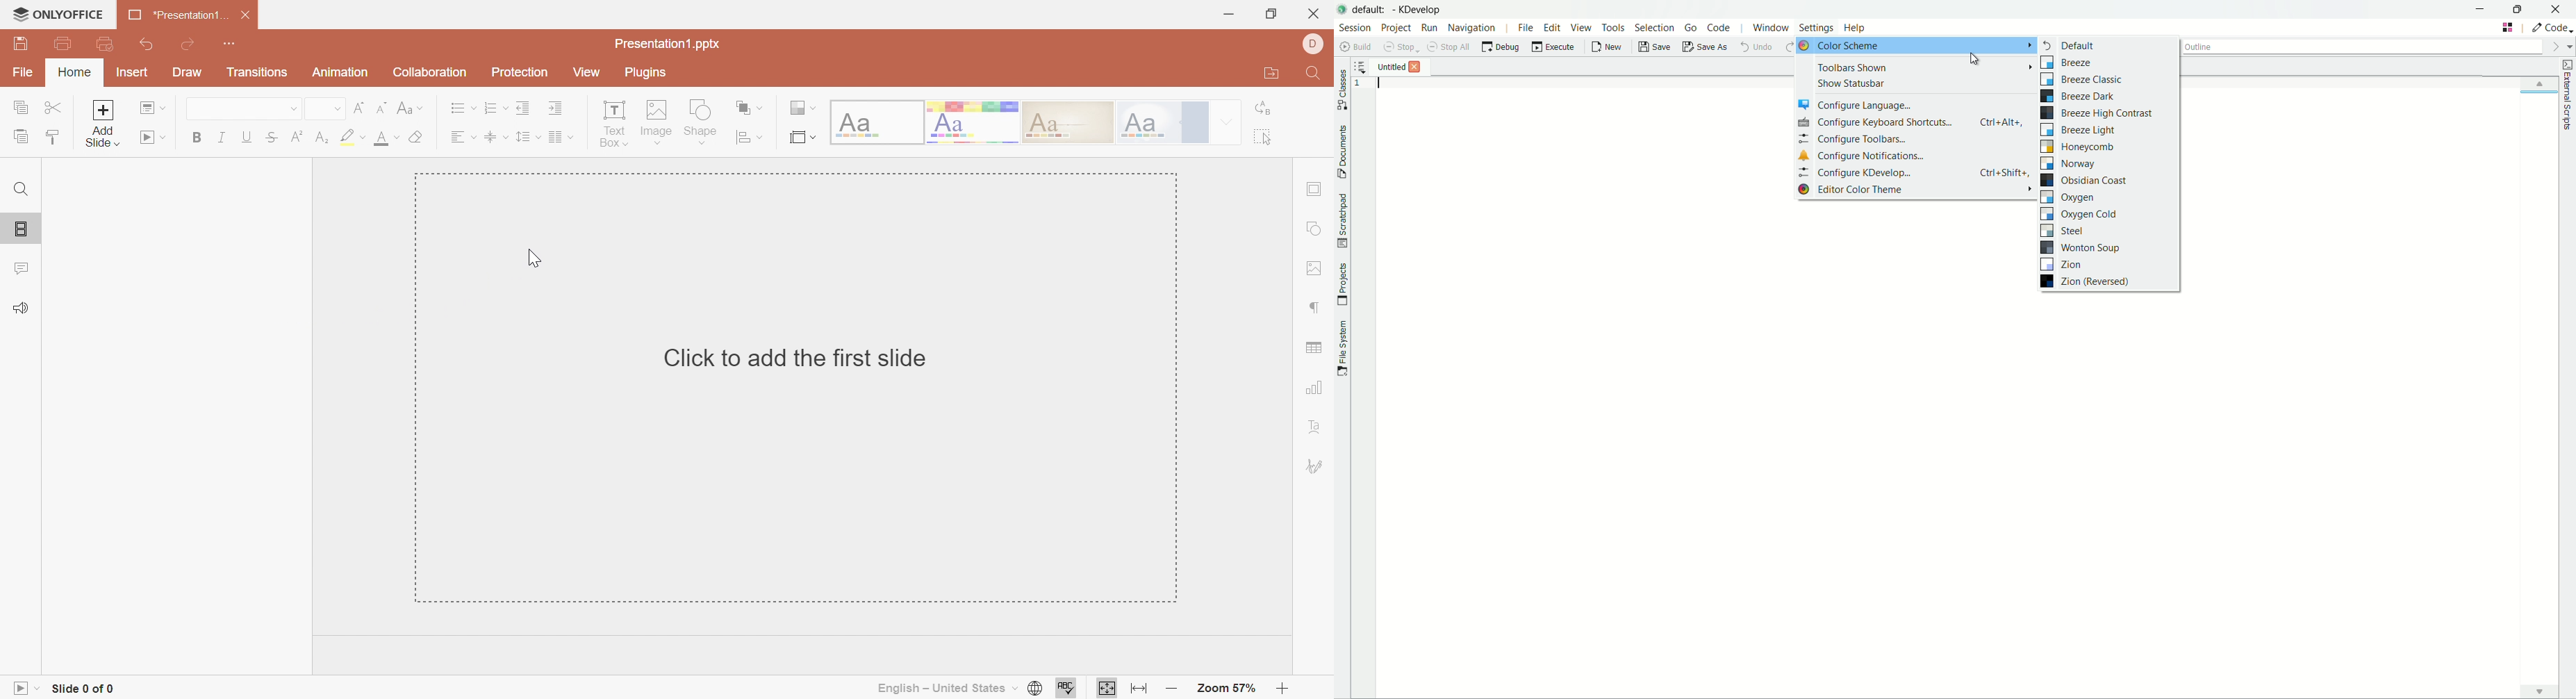 This screenshot has width=2576, height=700. What do you see at coordinates (666, 42) in the screenshot?
I see `Presentation1.pptx` at bounding box center [666, 42].